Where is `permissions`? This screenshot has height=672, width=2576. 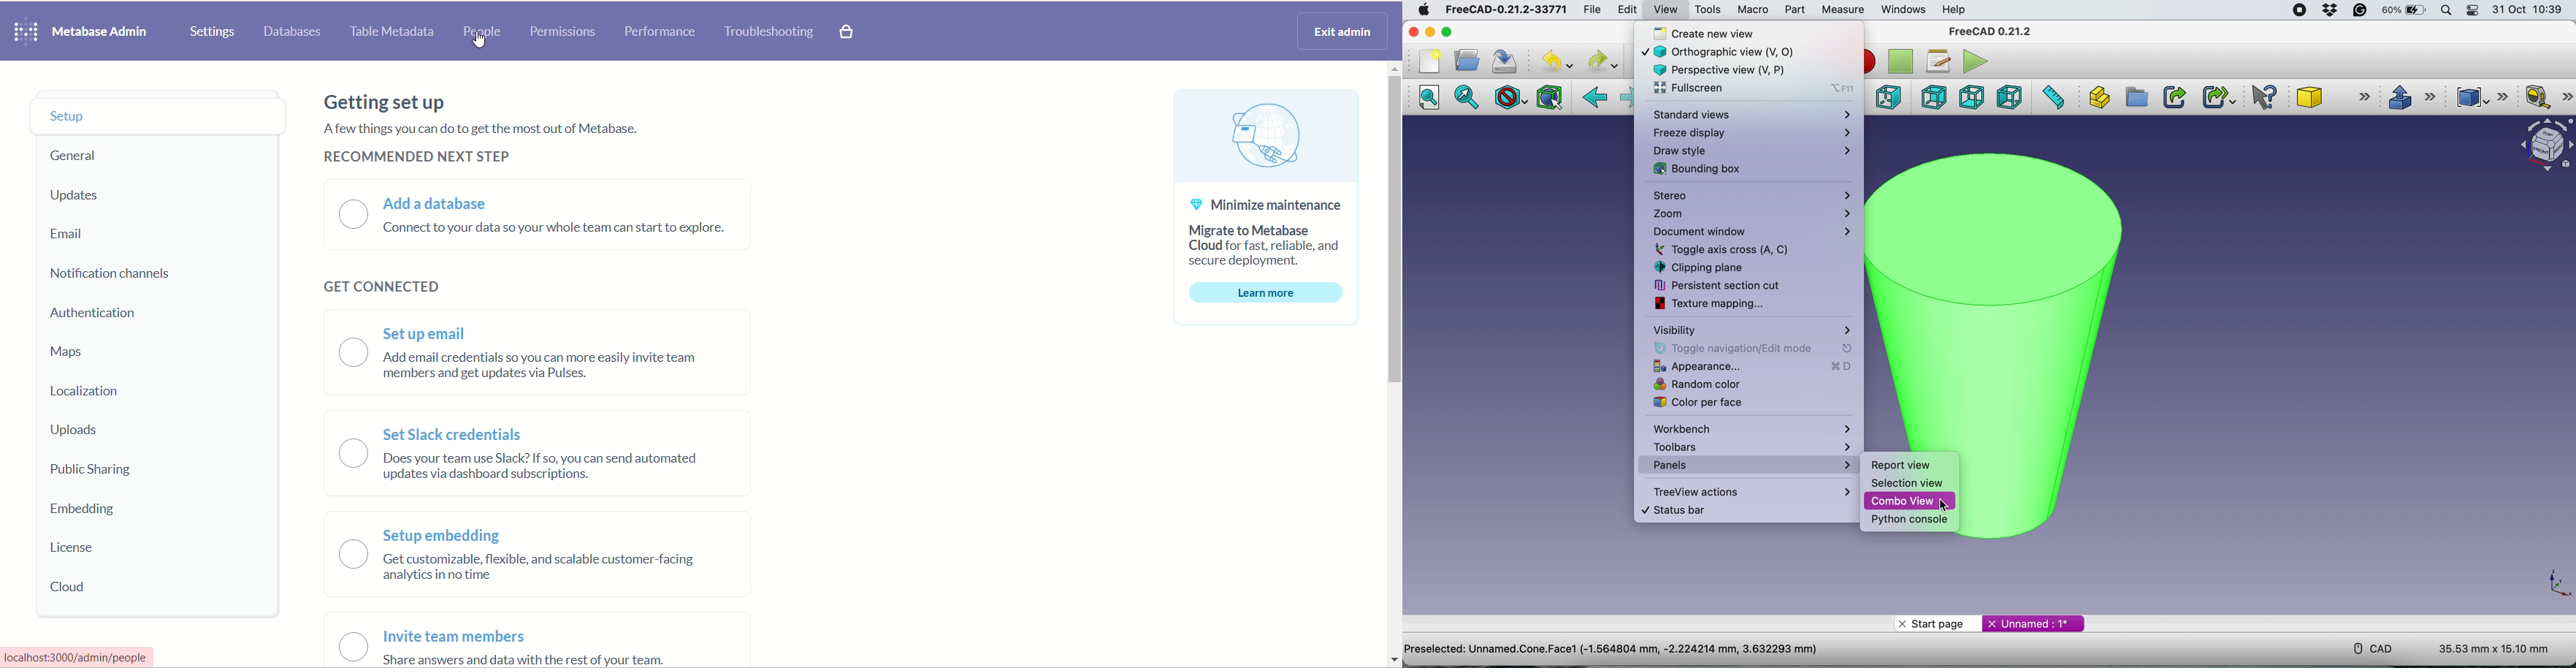 permissions is located at coordinates (564, 33).